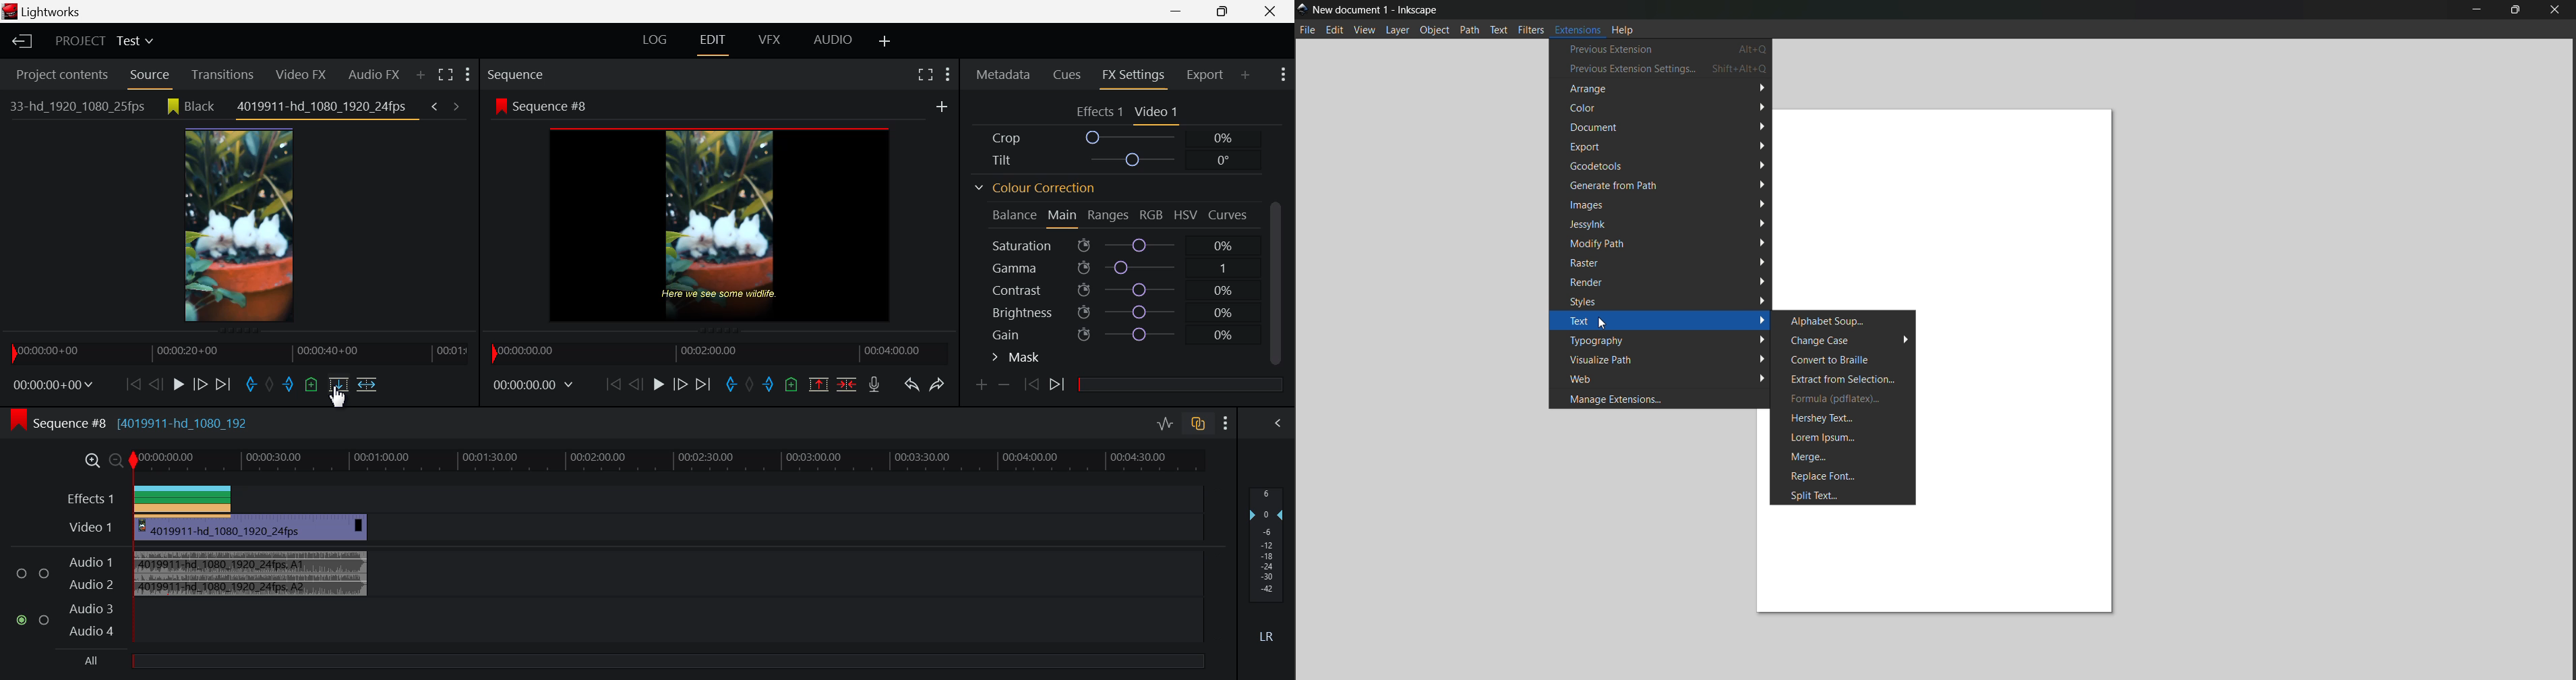  Describe the element at coordinates (749, 386) in the screenshot. I see `Remove all marks` at that location.